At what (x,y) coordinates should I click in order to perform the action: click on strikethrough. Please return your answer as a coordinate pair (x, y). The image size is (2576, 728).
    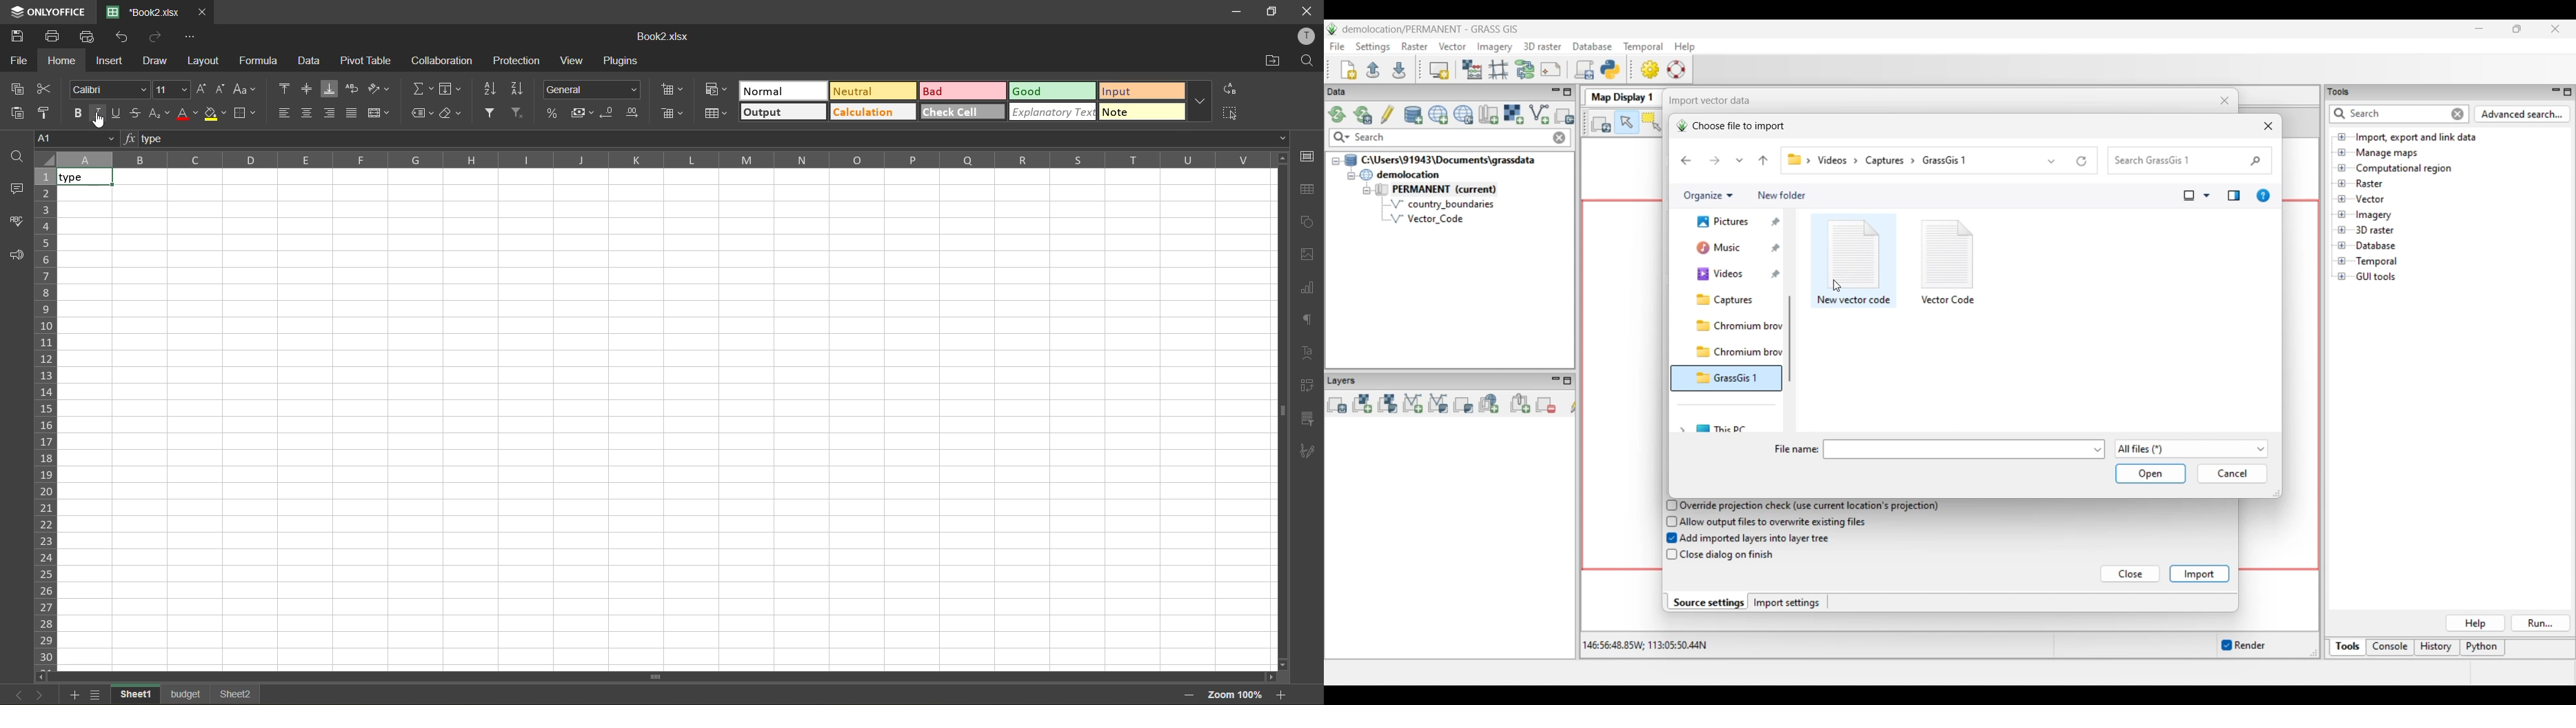
    Looking at the image, I should click on (137, 111).